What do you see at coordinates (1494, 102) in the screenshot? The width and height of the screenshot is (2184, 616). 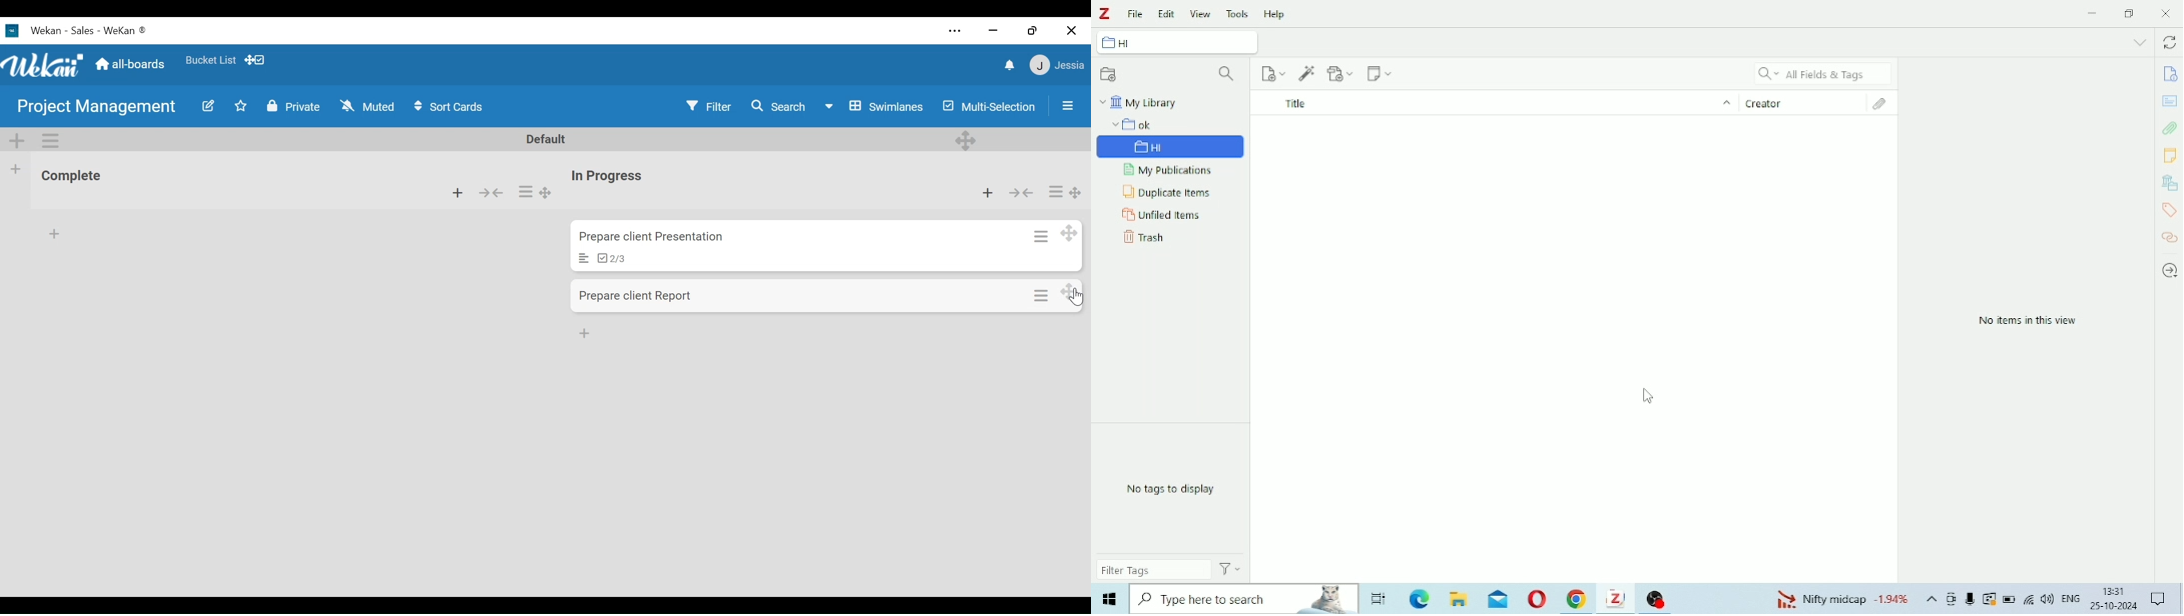 I see `Title` at bounding box center [1494, 102].